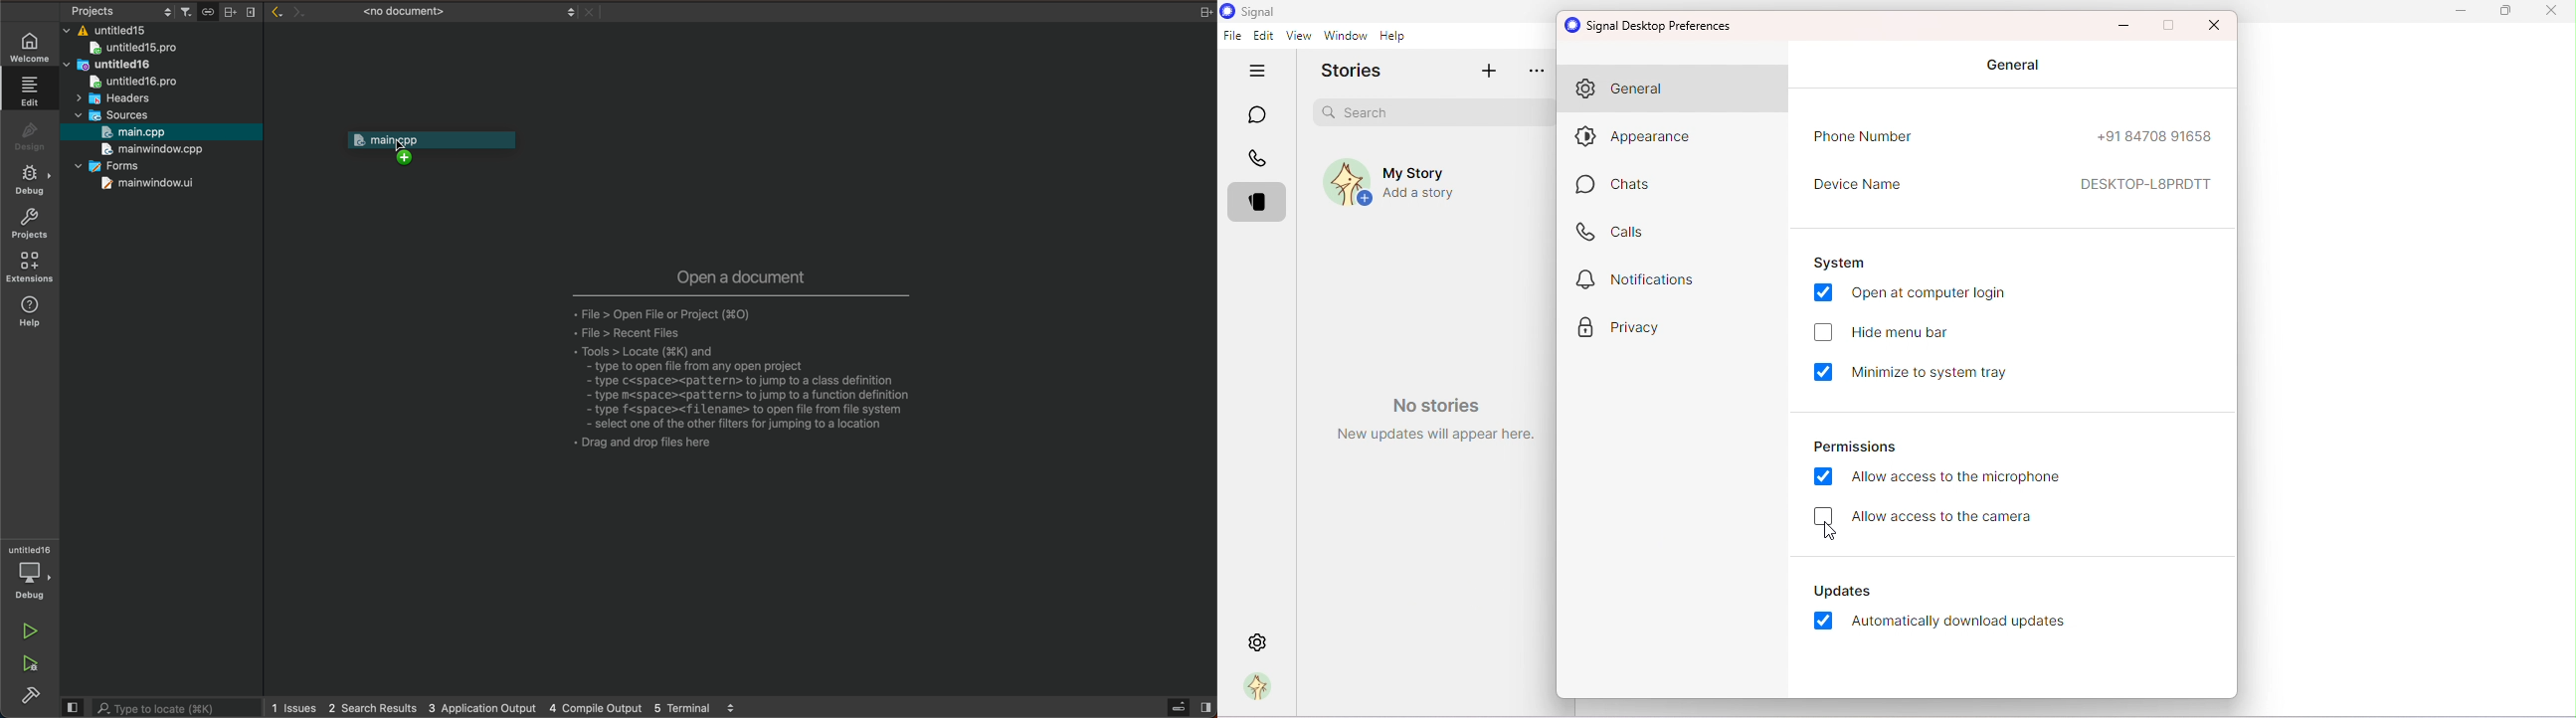  What do you see at coordinates (1636, 136) in the screenshot?
I see `Appearance` at bounding box center [1636, 136].